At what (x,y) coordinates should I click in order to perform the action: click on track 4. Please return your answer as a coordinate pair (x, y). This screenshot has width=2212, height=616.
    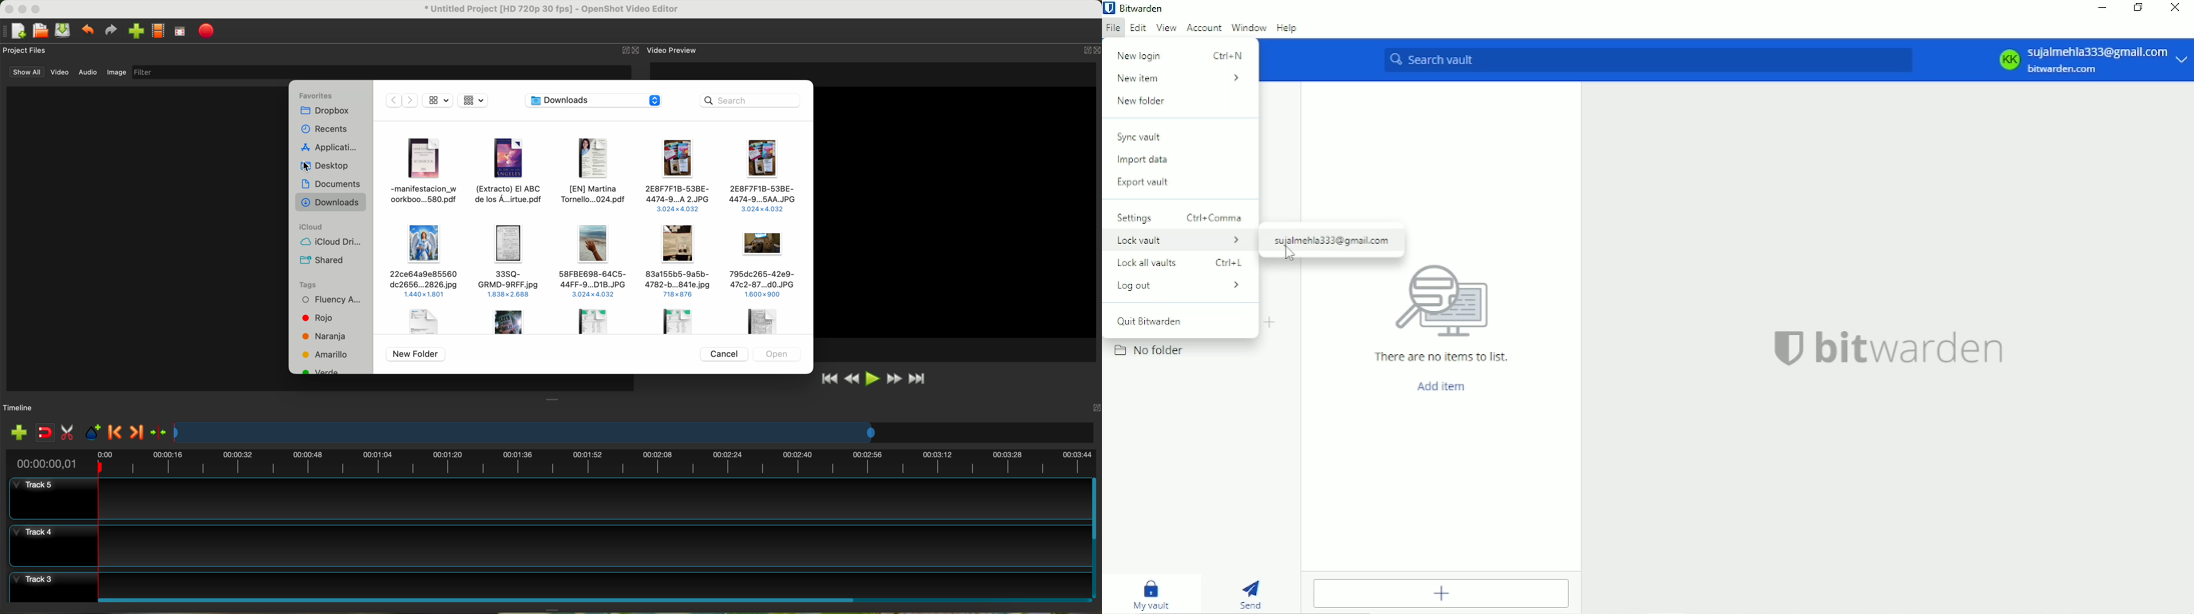
    Looking at the image, I should click on (548, 545).